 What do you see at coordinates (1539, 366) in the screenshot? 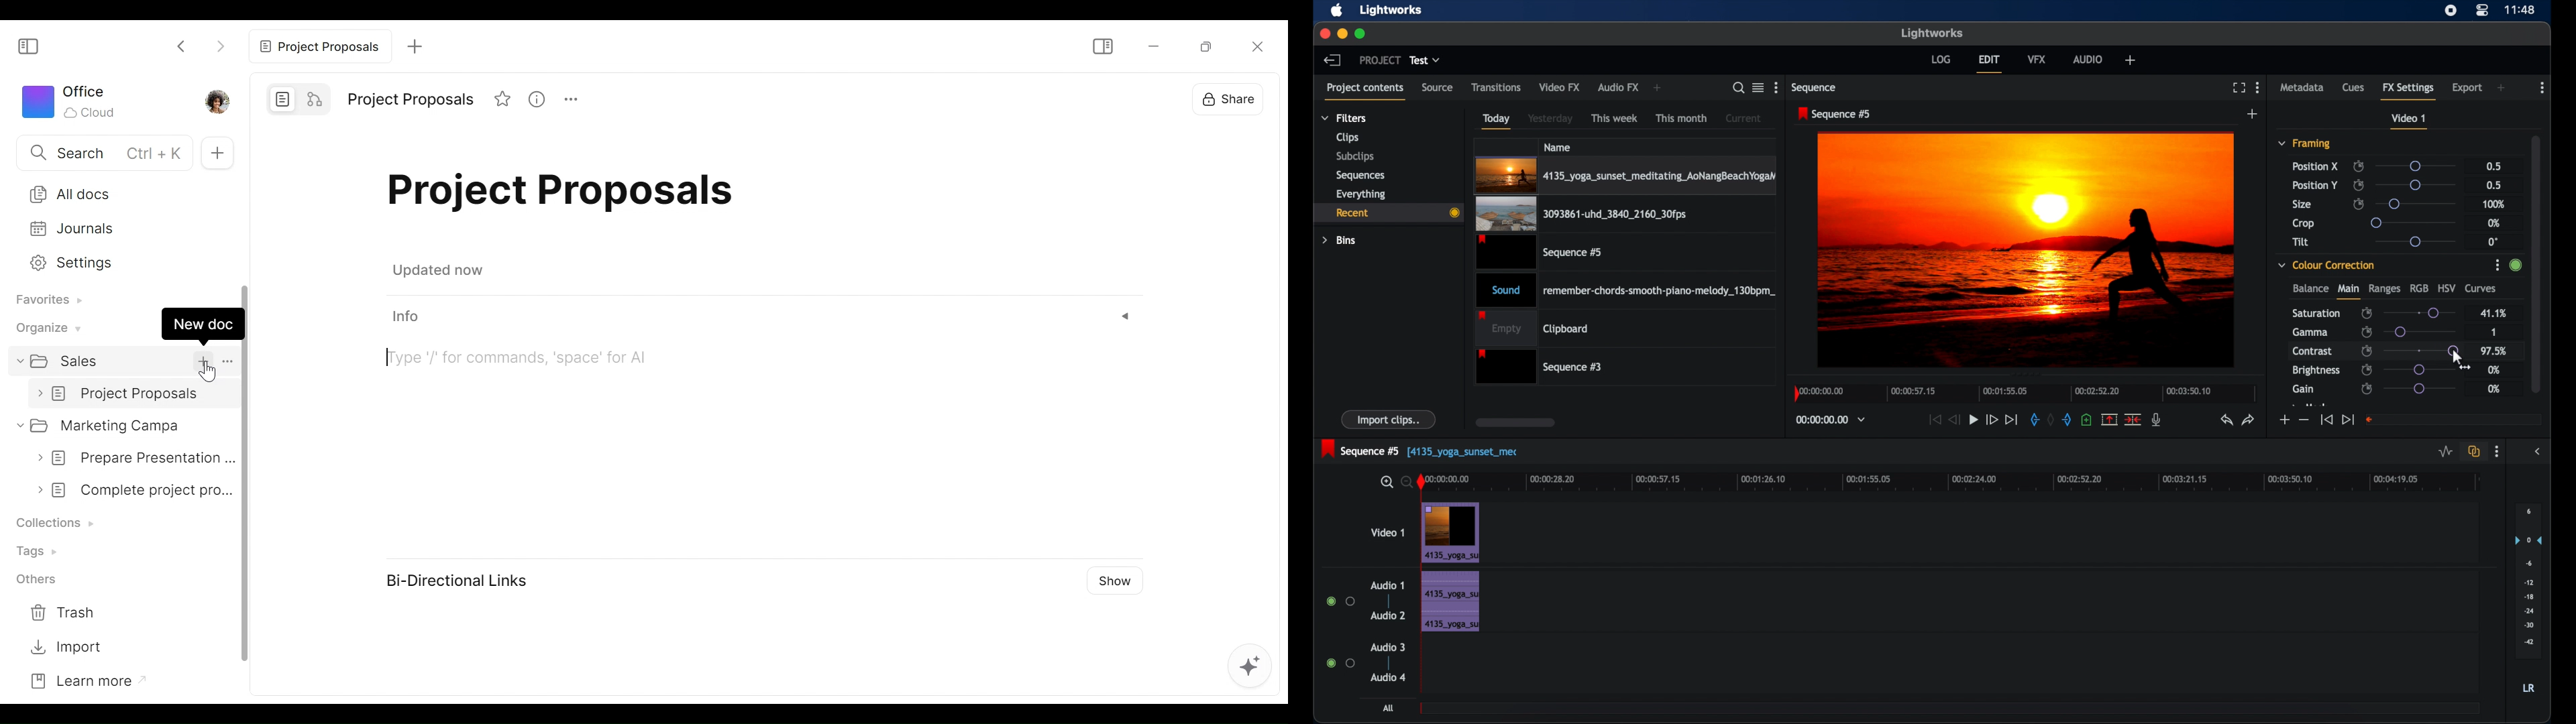
I see `sequence 3` at bounding box center [1539, 366].